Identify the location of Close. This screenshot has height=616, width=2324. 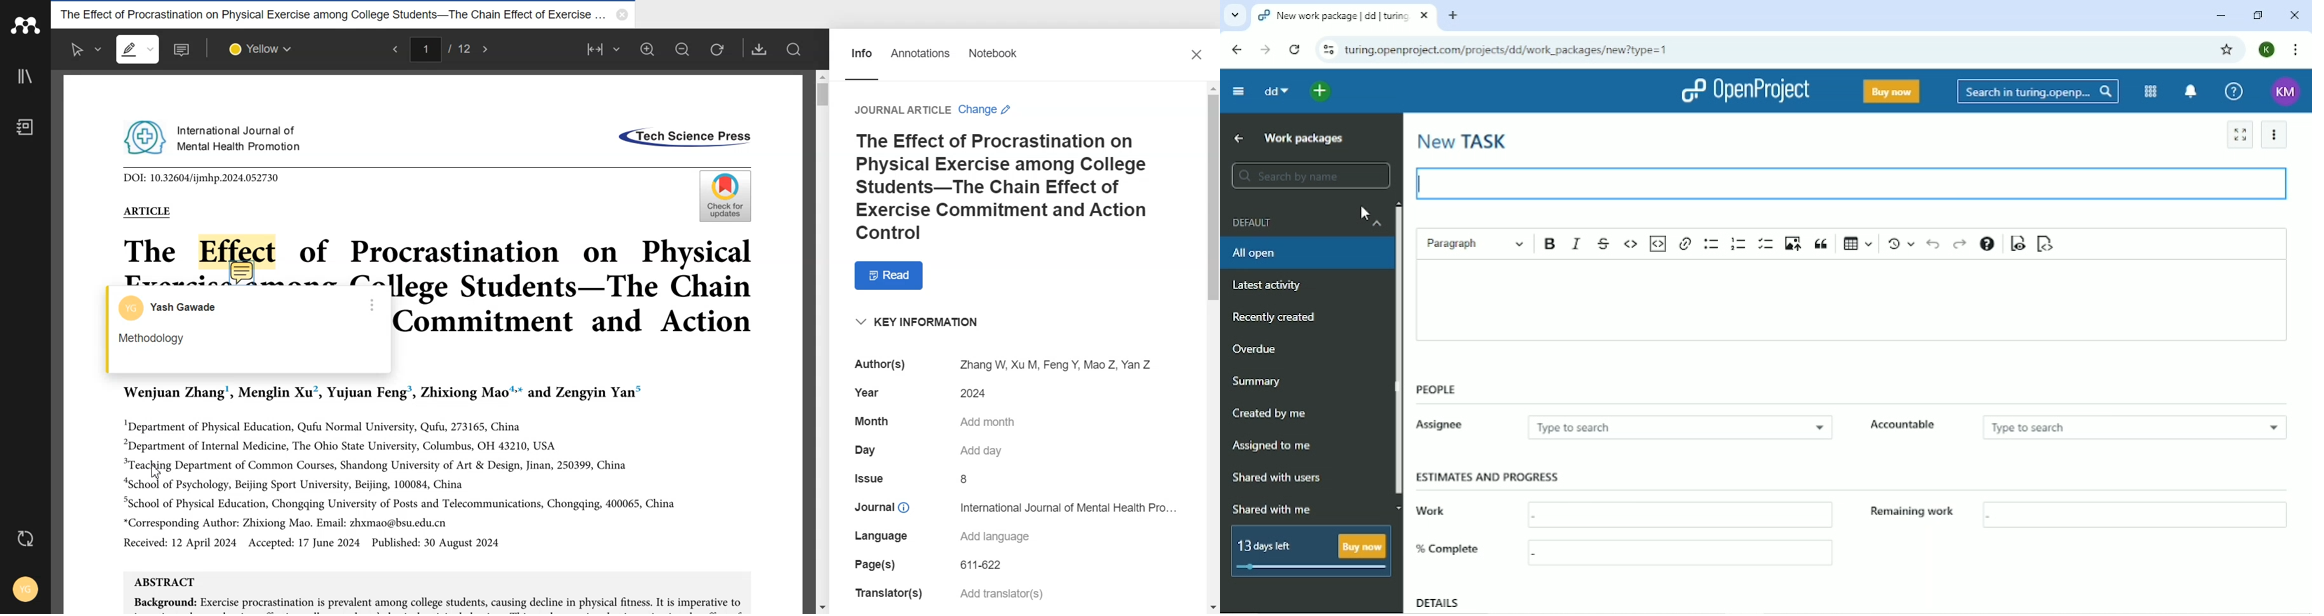
(620, 15).